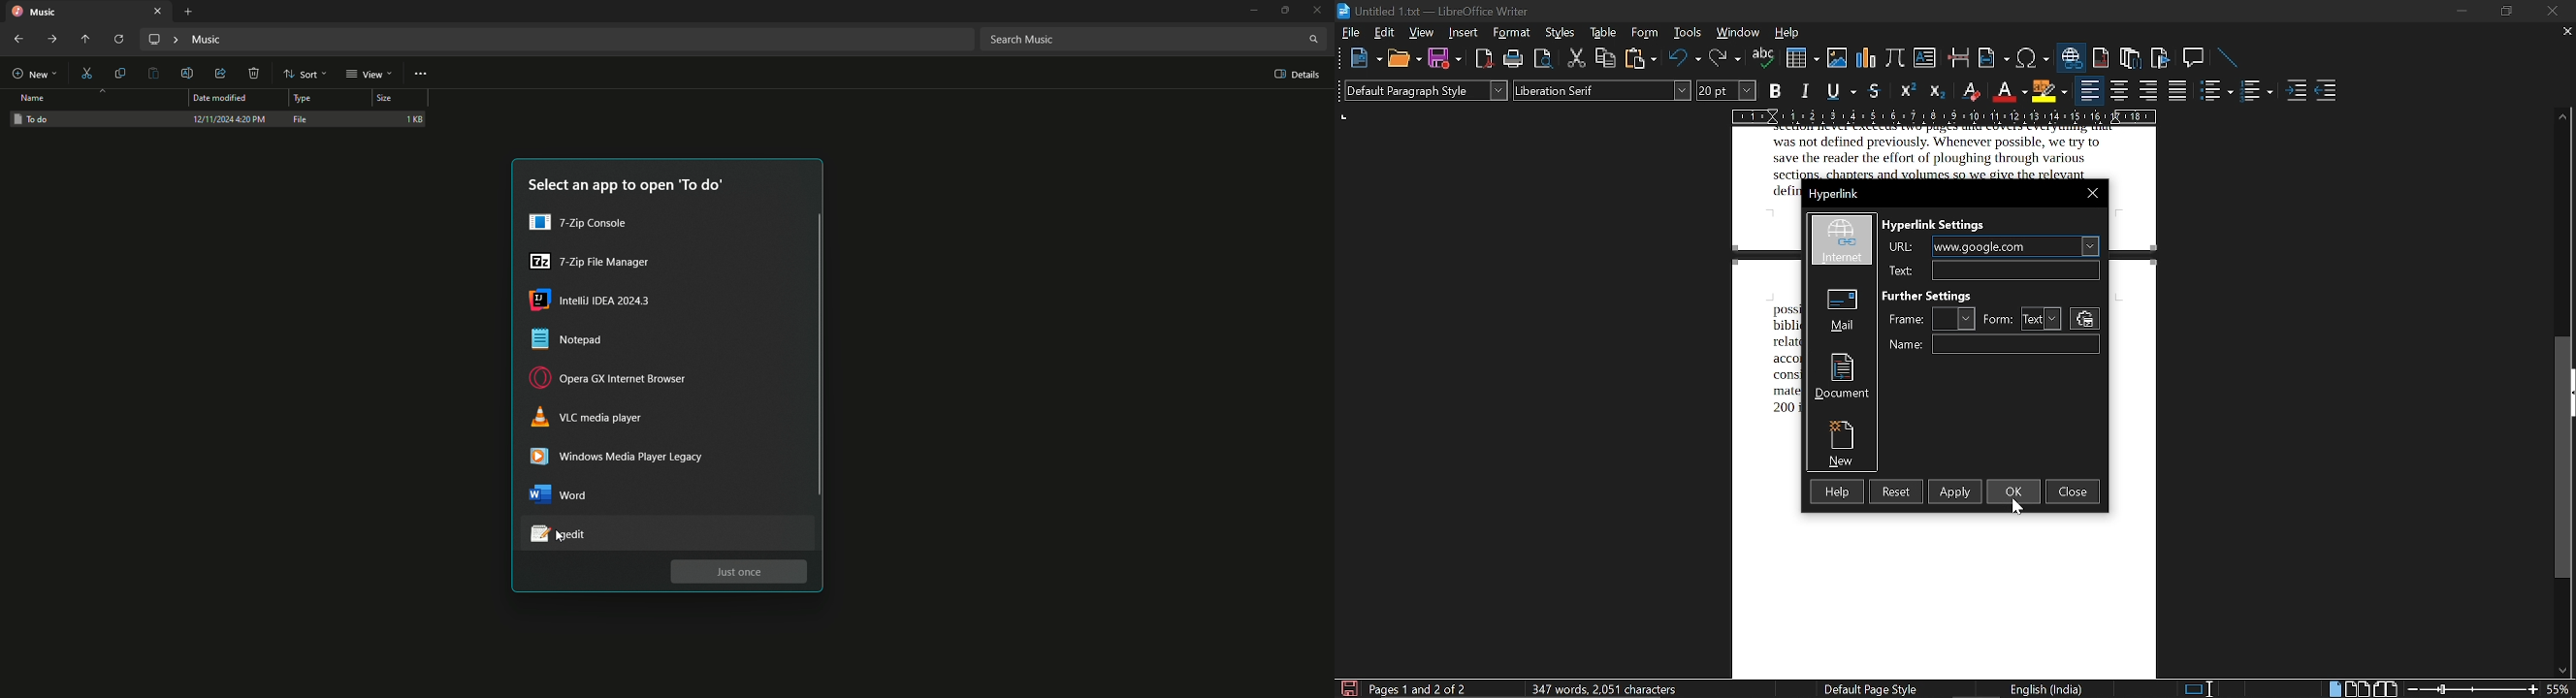 The height and width of the screenshot is (700, 2576). I want to click on current window, so click(1835, 194).